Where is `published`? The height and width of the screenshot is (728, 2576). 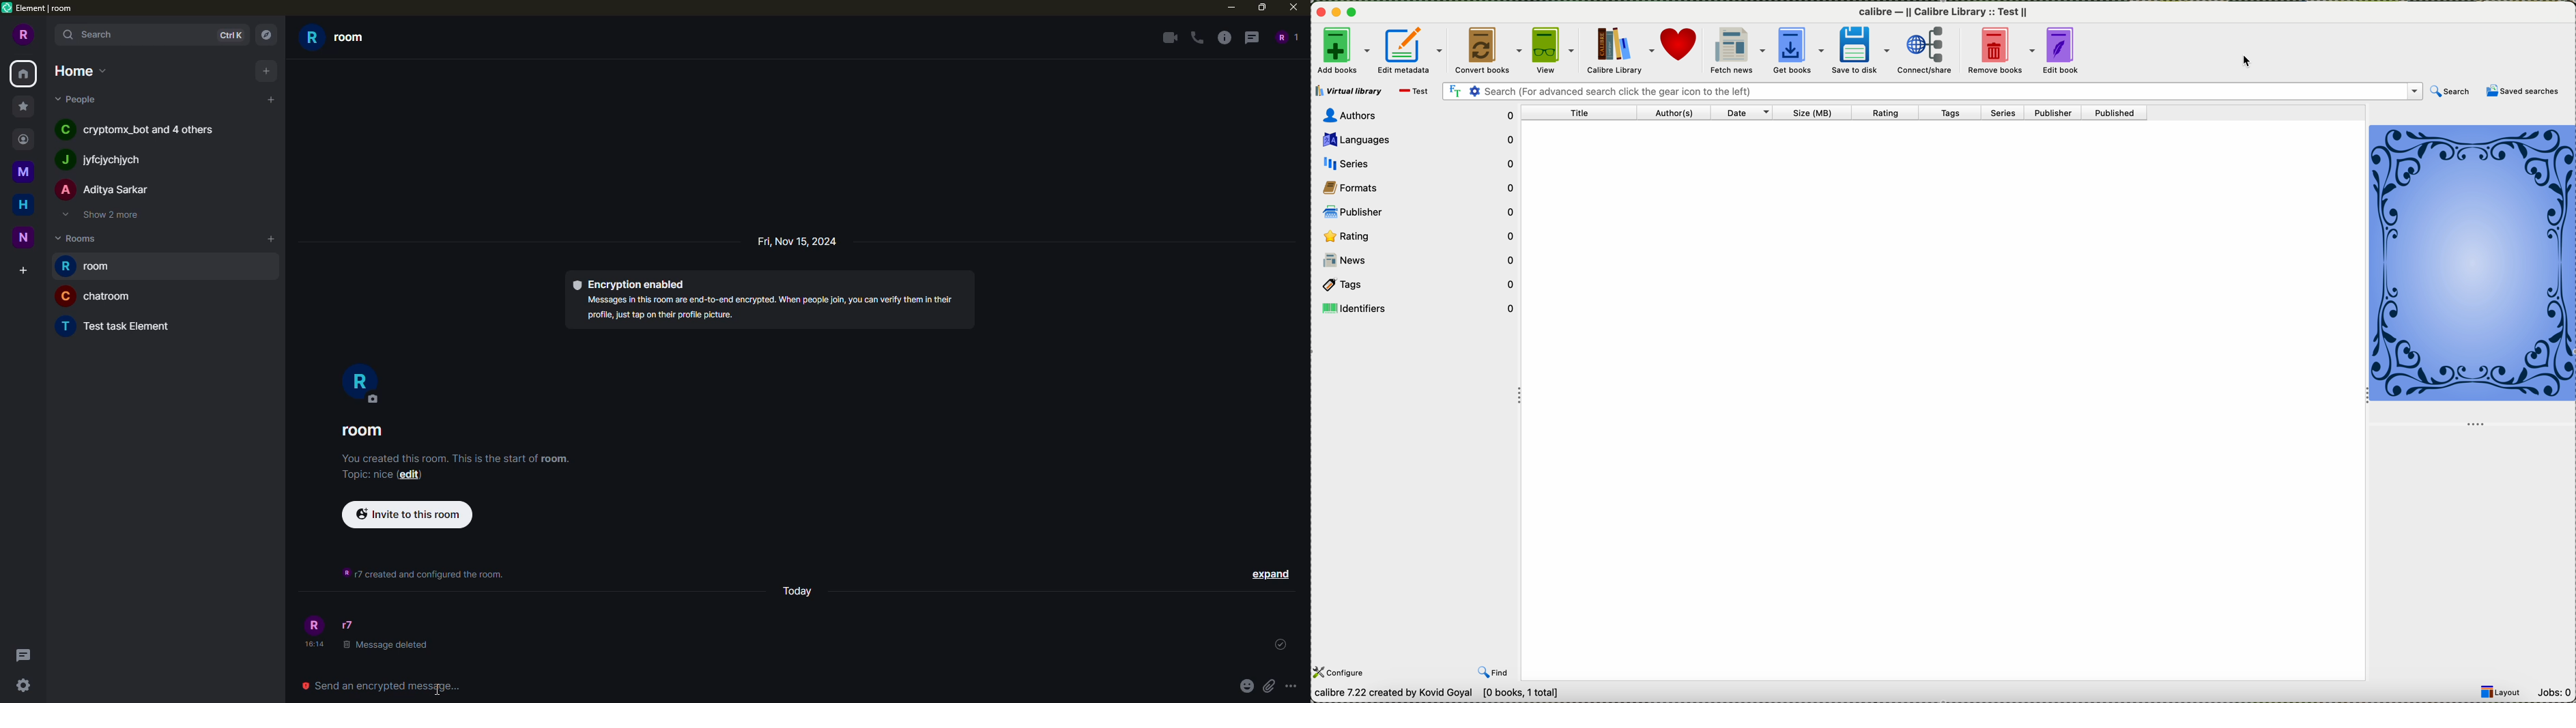 published is located at coordinates (2122, 113).